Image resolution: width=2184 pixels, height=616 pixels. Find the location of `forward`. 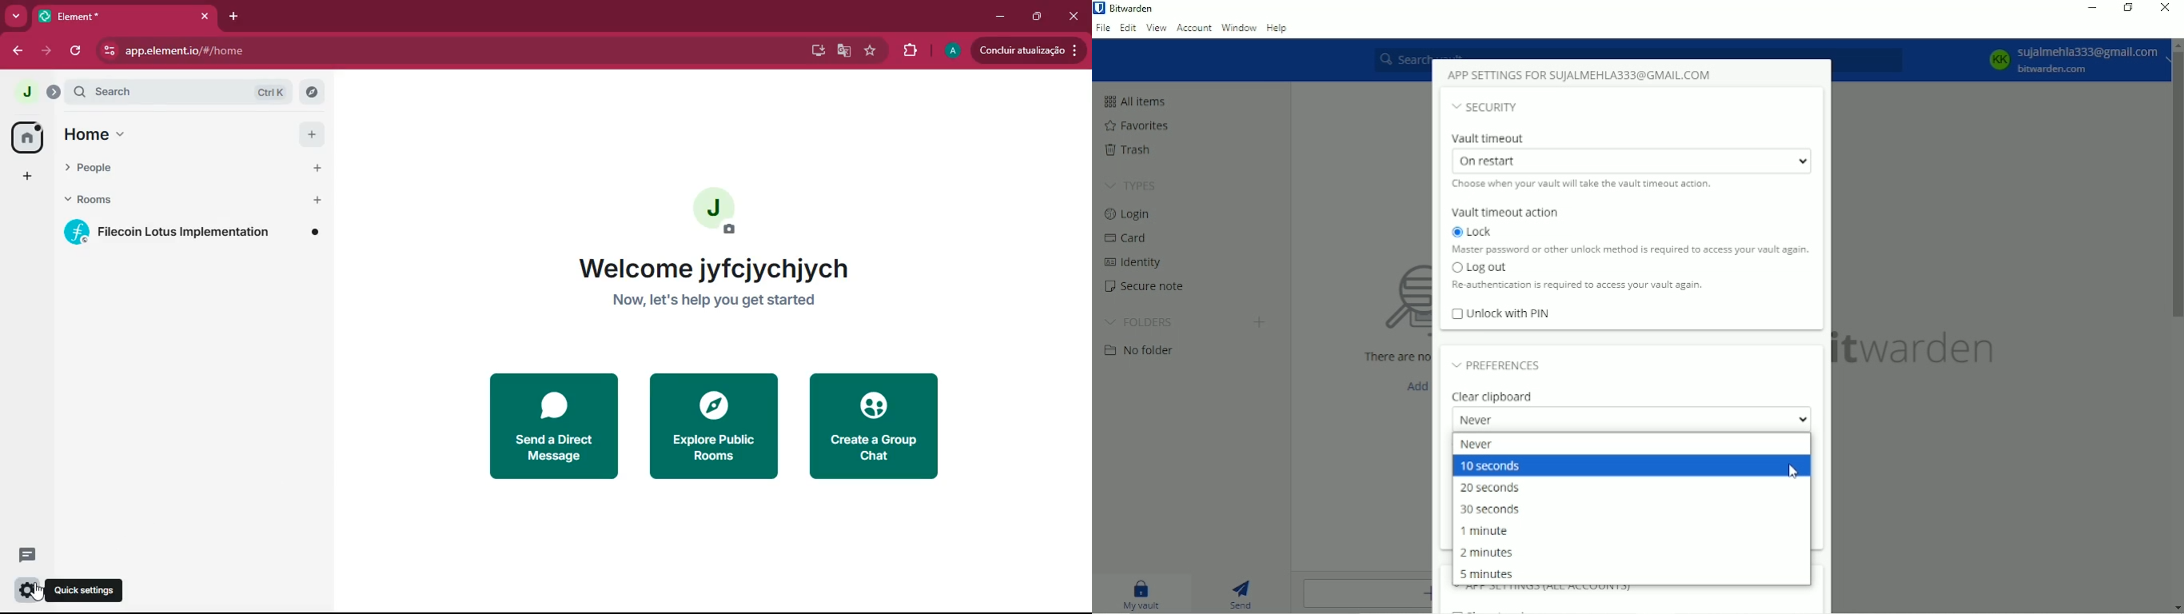

forward is located at coordinates (46, 52).